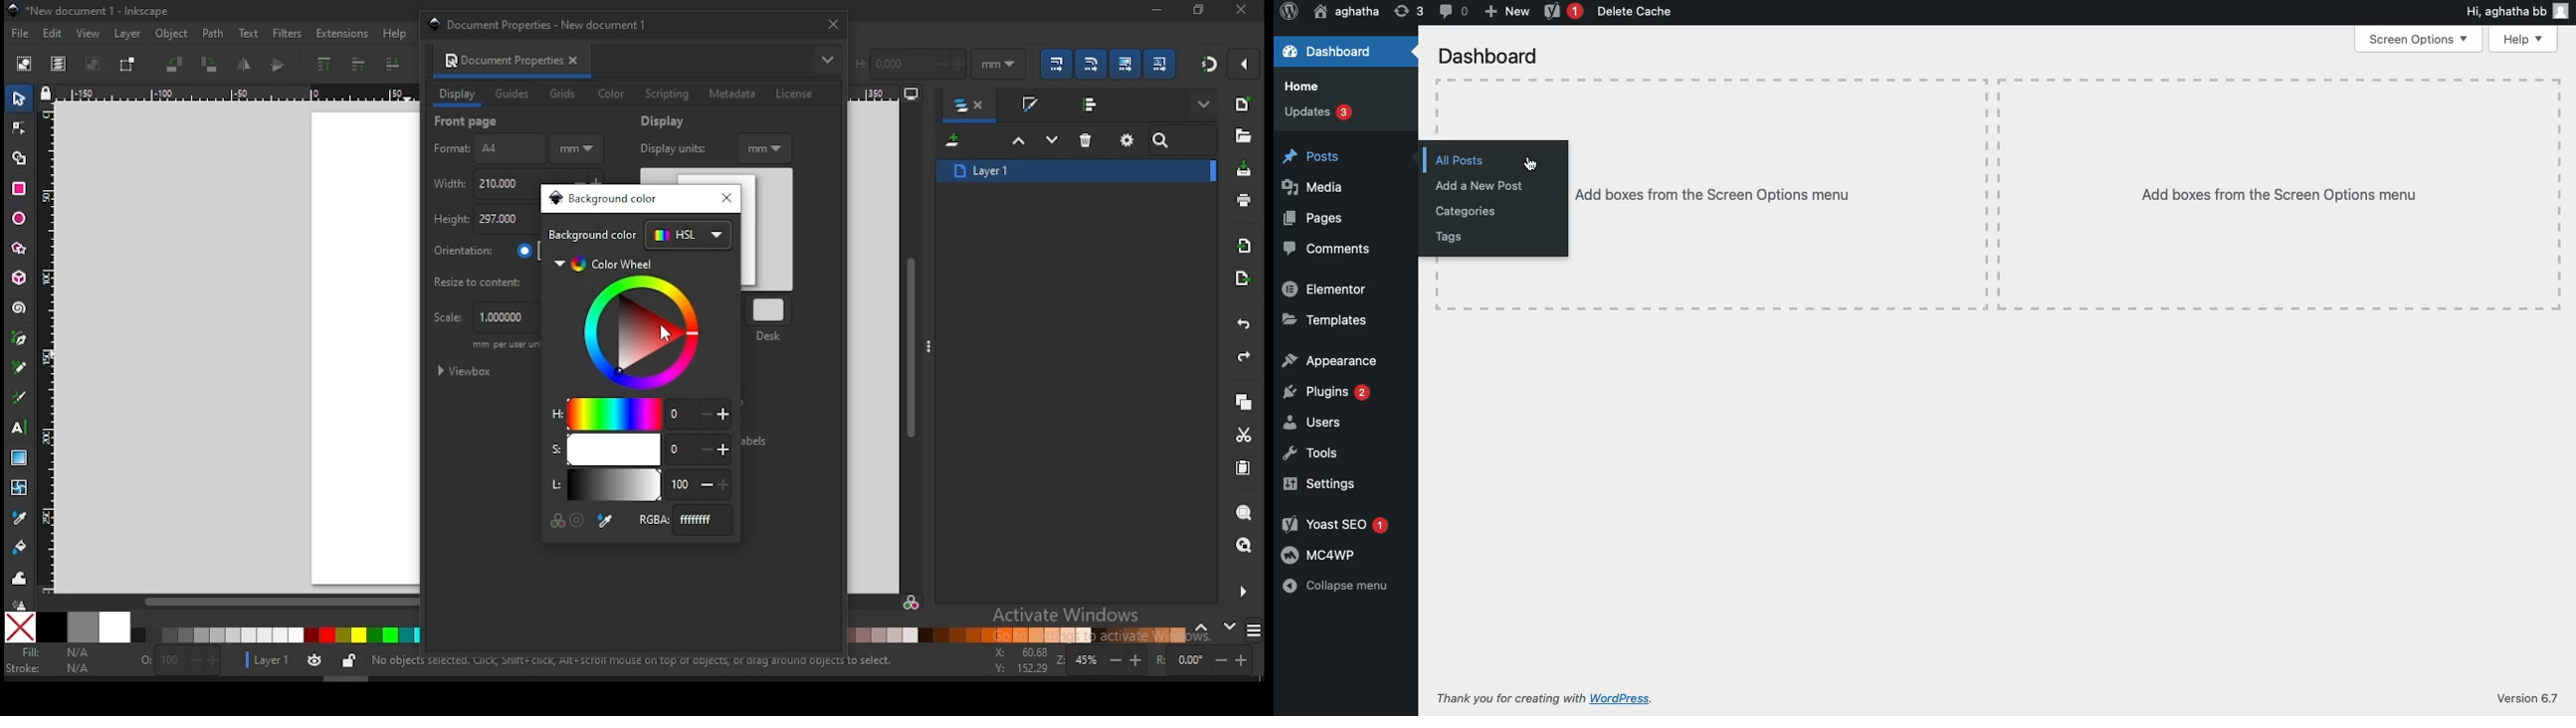  What do you see at coordinates (955, 142) in the screenshot?
I see `new layer` at bounding box center [955, 142].